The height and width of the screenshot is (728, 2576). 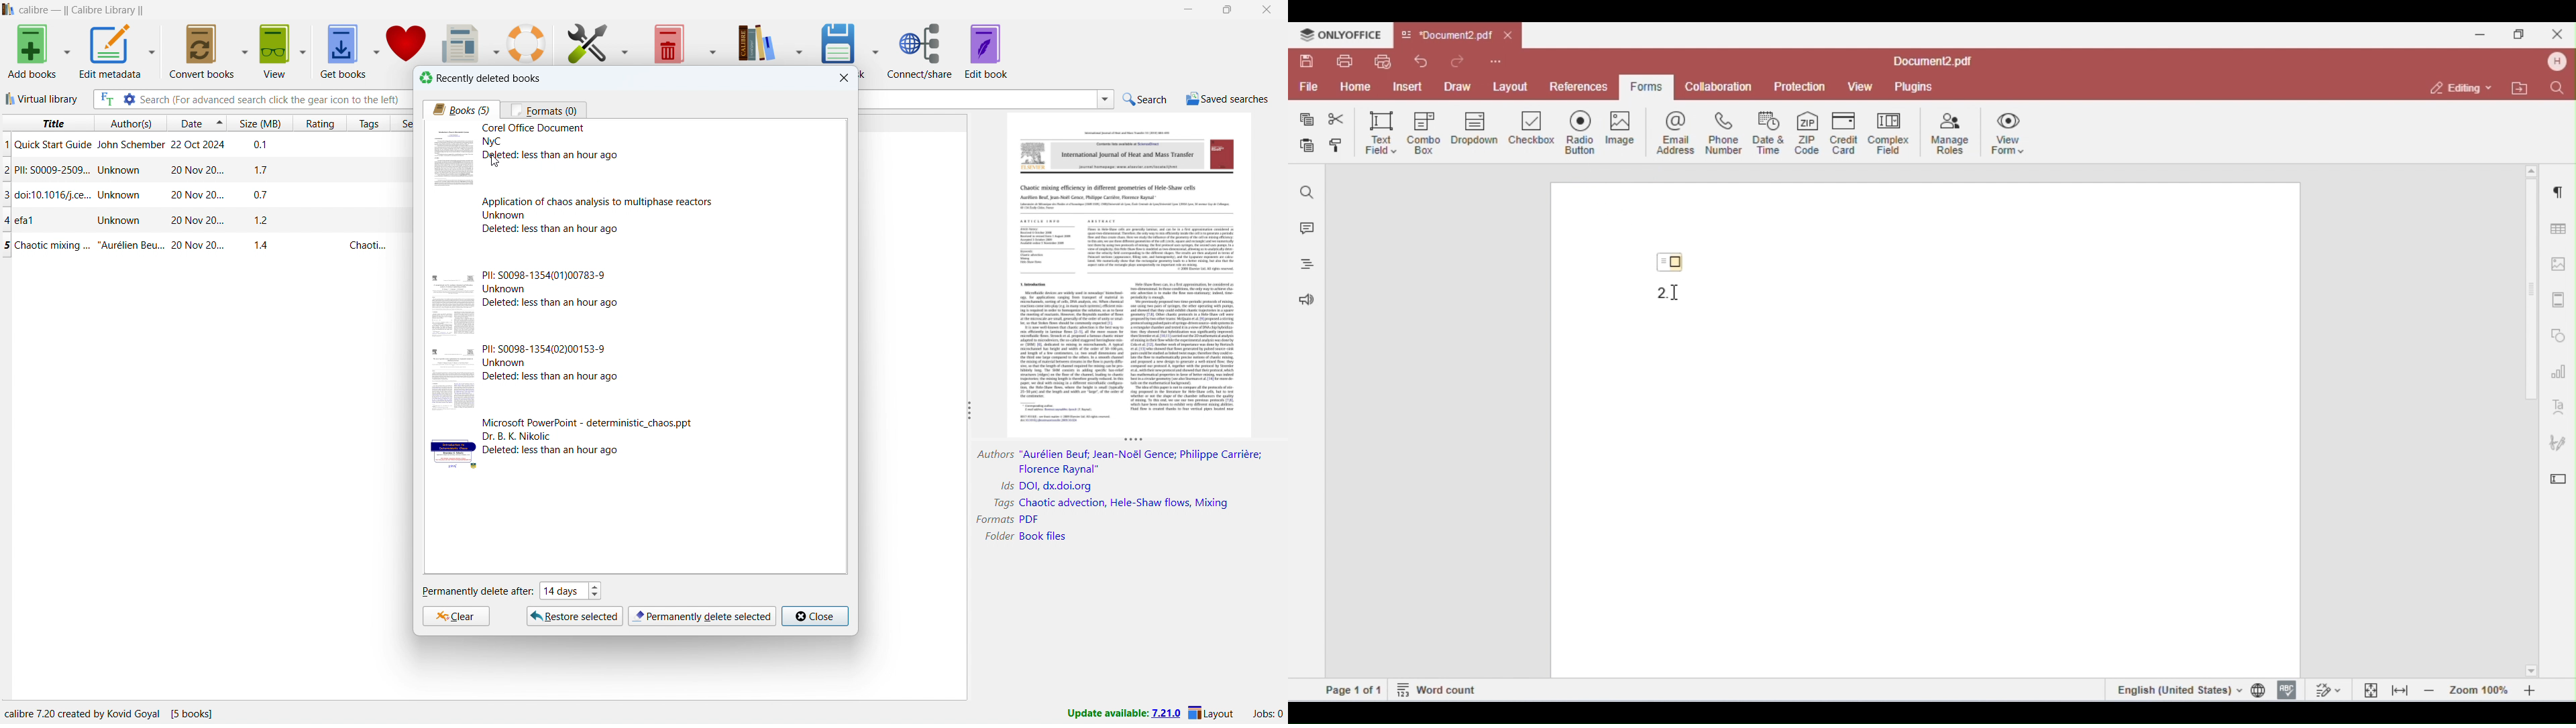 I want to click on title, so click(x=82, y=10).